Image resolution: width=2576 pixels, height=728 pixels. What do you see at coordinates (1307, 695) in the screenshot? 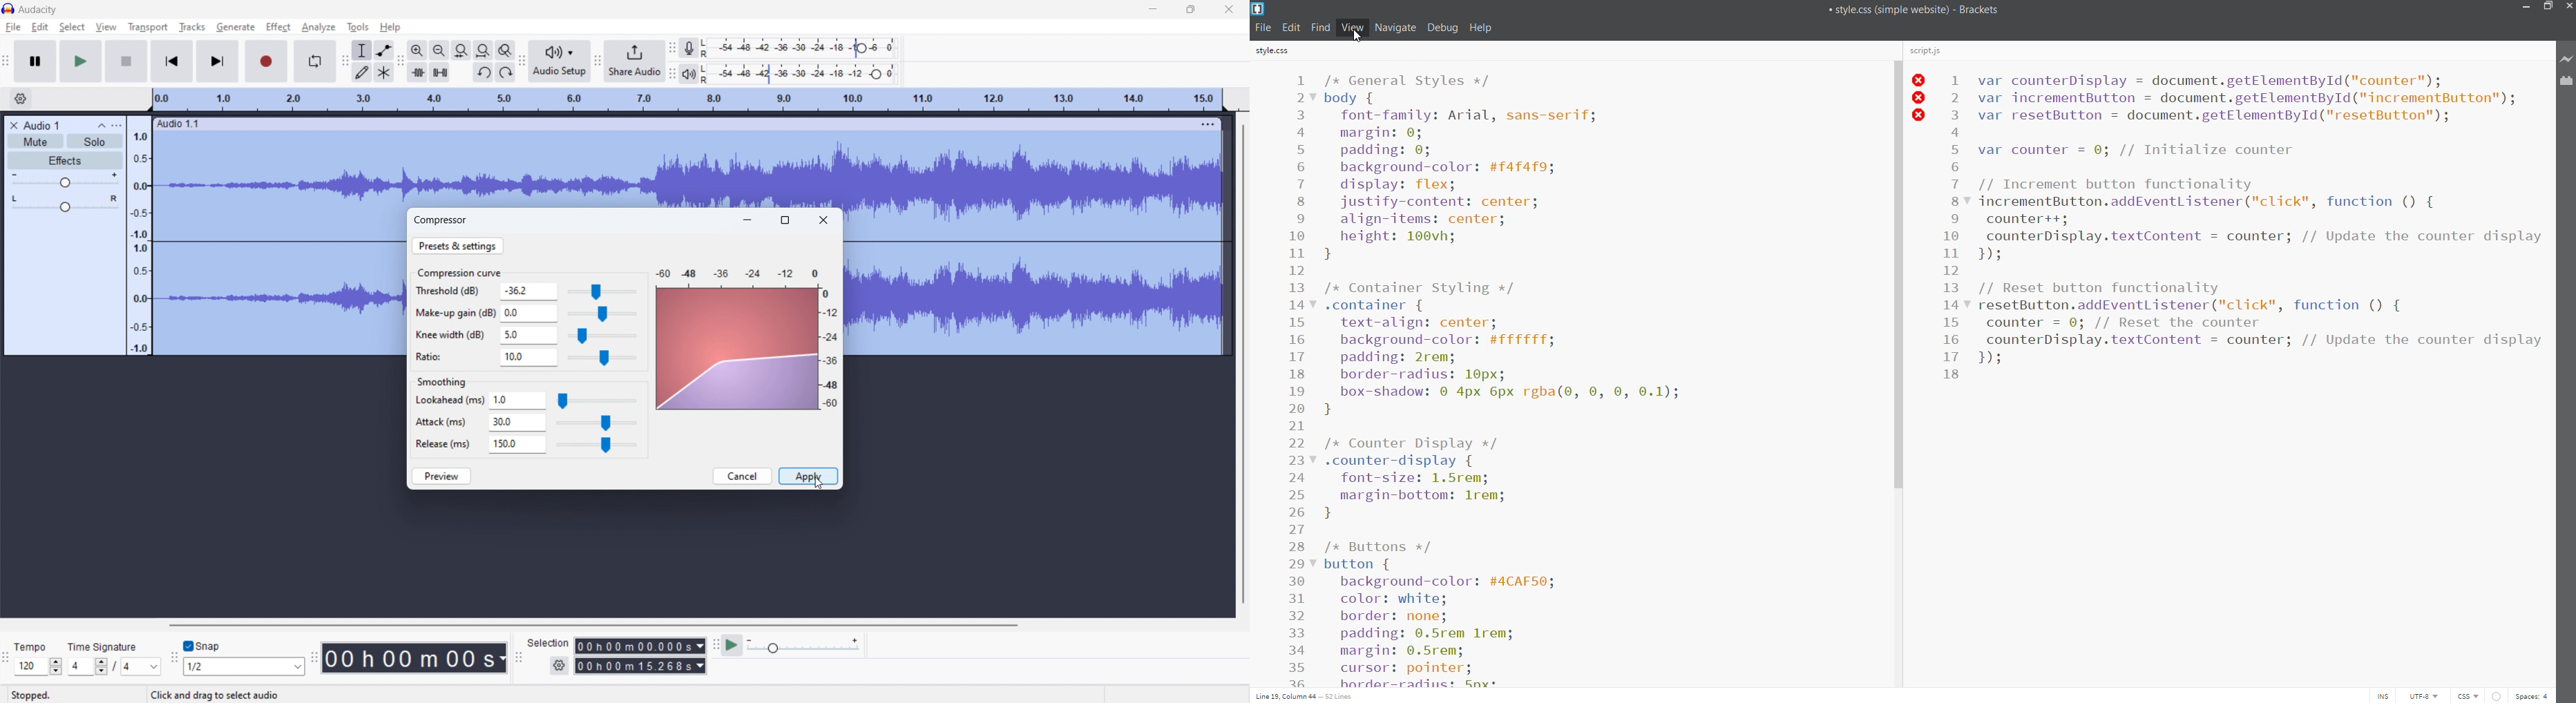
I see `cursor position` at bounding box center [1307, 695].